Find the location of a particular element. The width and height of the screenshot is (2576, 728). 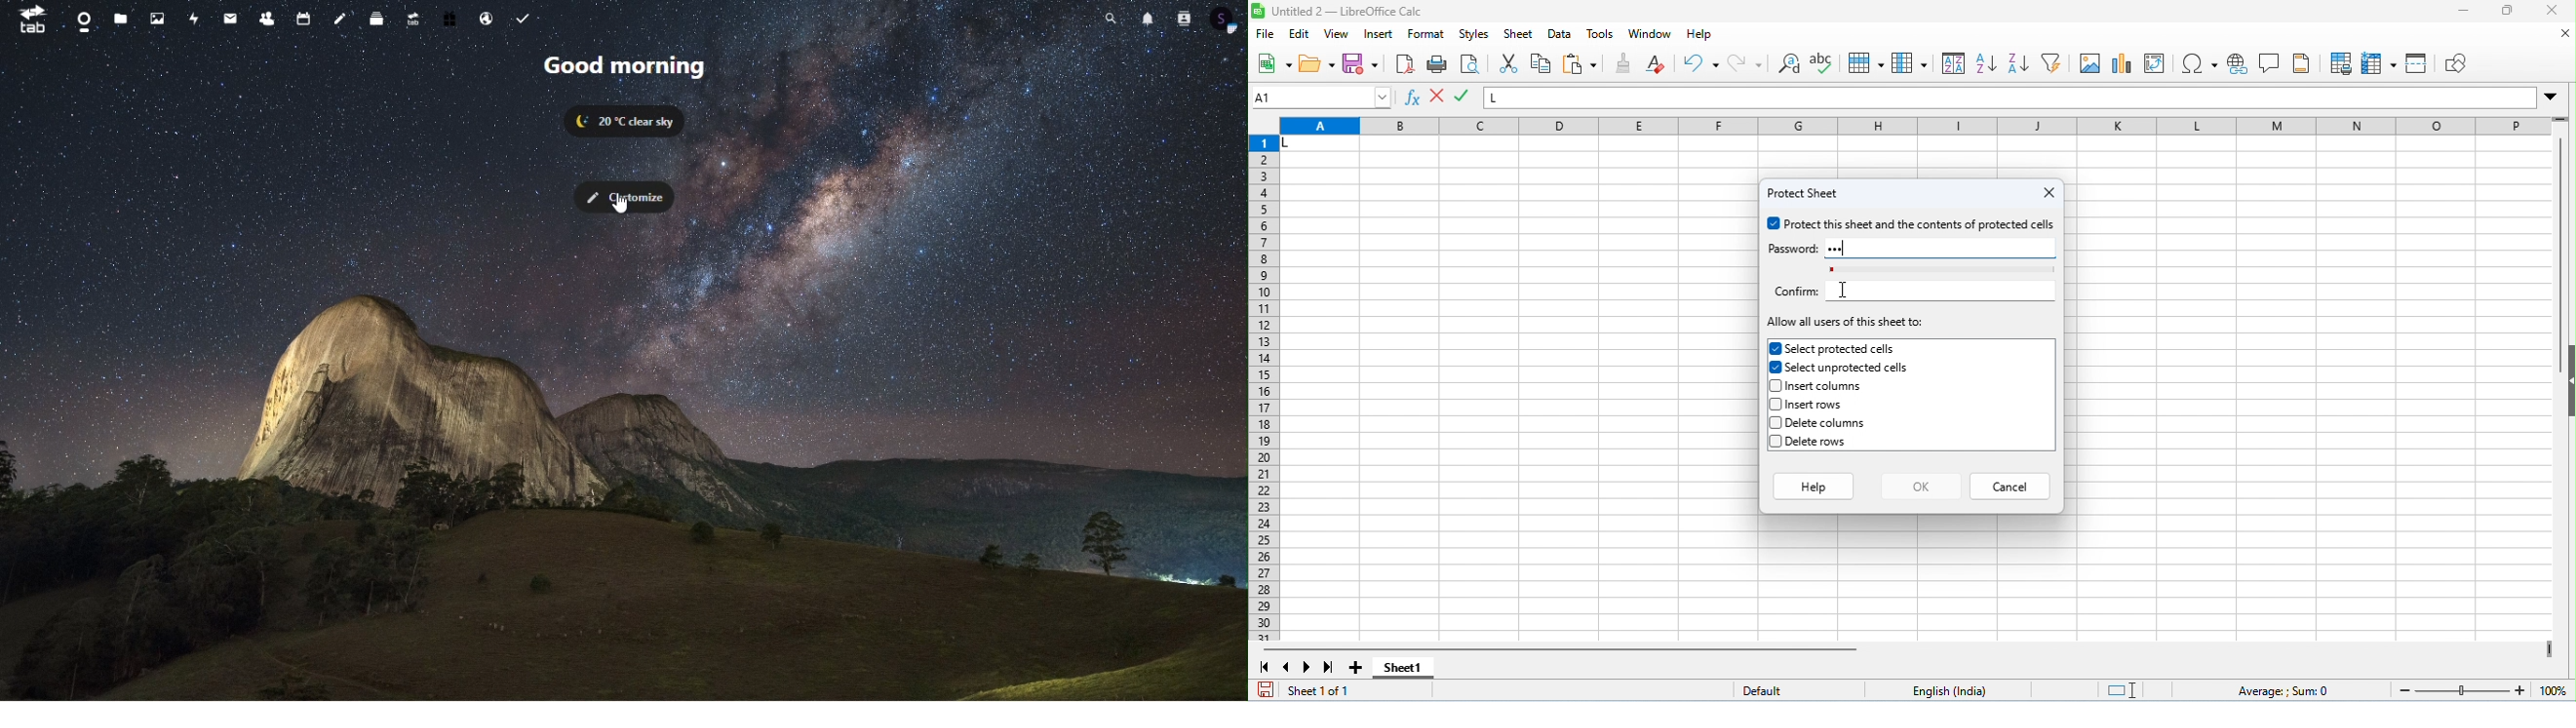

language is located at coordinates (1956, 690).